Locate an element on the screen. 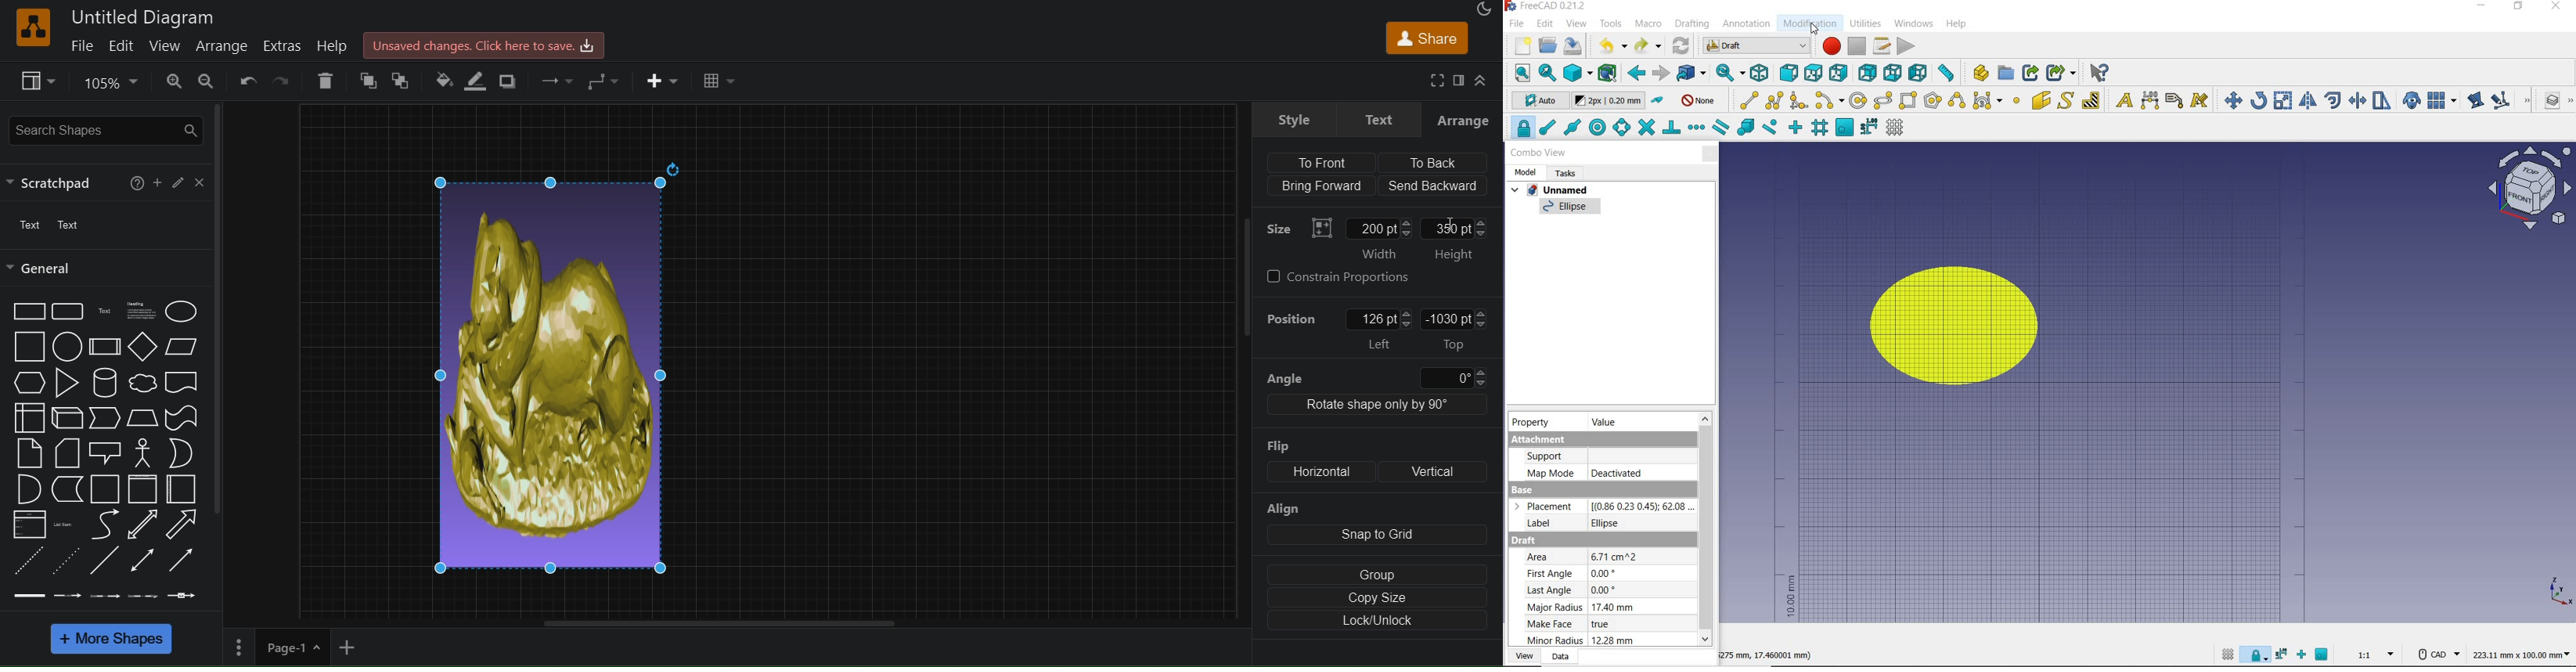 This screenshot has height=672, width=2576. point is located at coordinates (2017, 100).